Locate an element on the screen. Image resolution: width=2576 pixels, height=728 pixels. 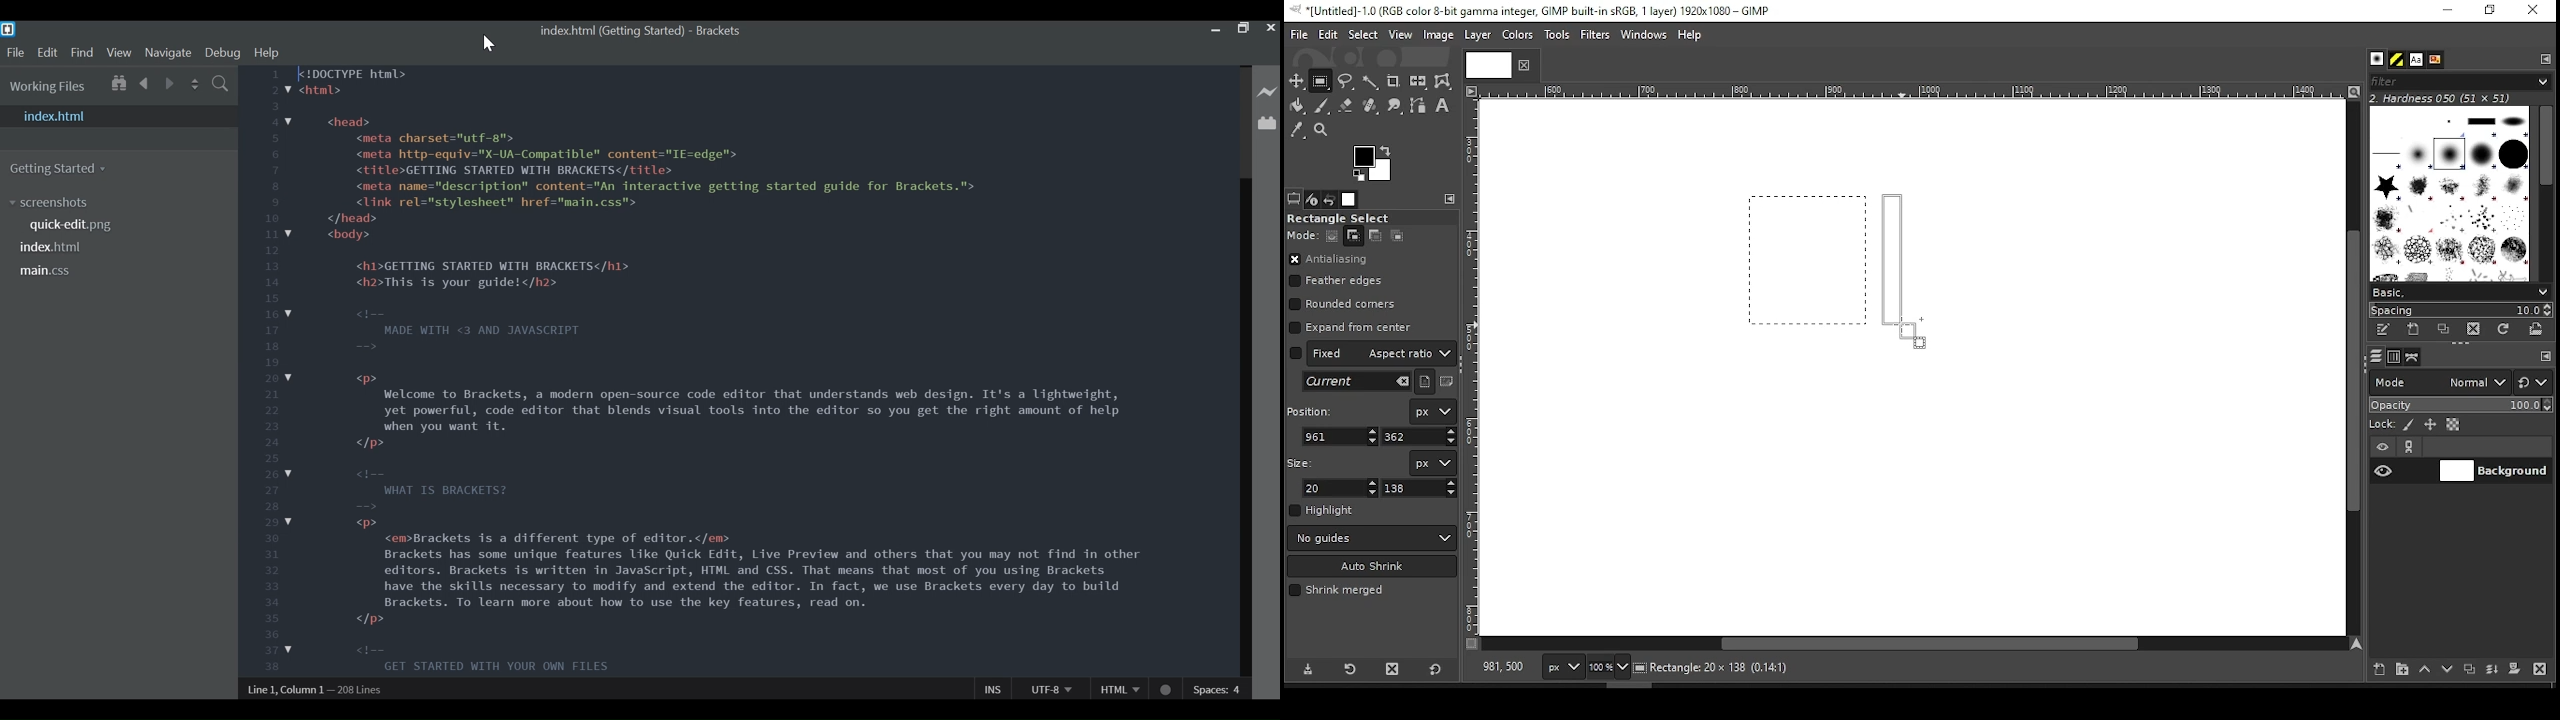
Extension Manager is located at coordinates (1268, 122).